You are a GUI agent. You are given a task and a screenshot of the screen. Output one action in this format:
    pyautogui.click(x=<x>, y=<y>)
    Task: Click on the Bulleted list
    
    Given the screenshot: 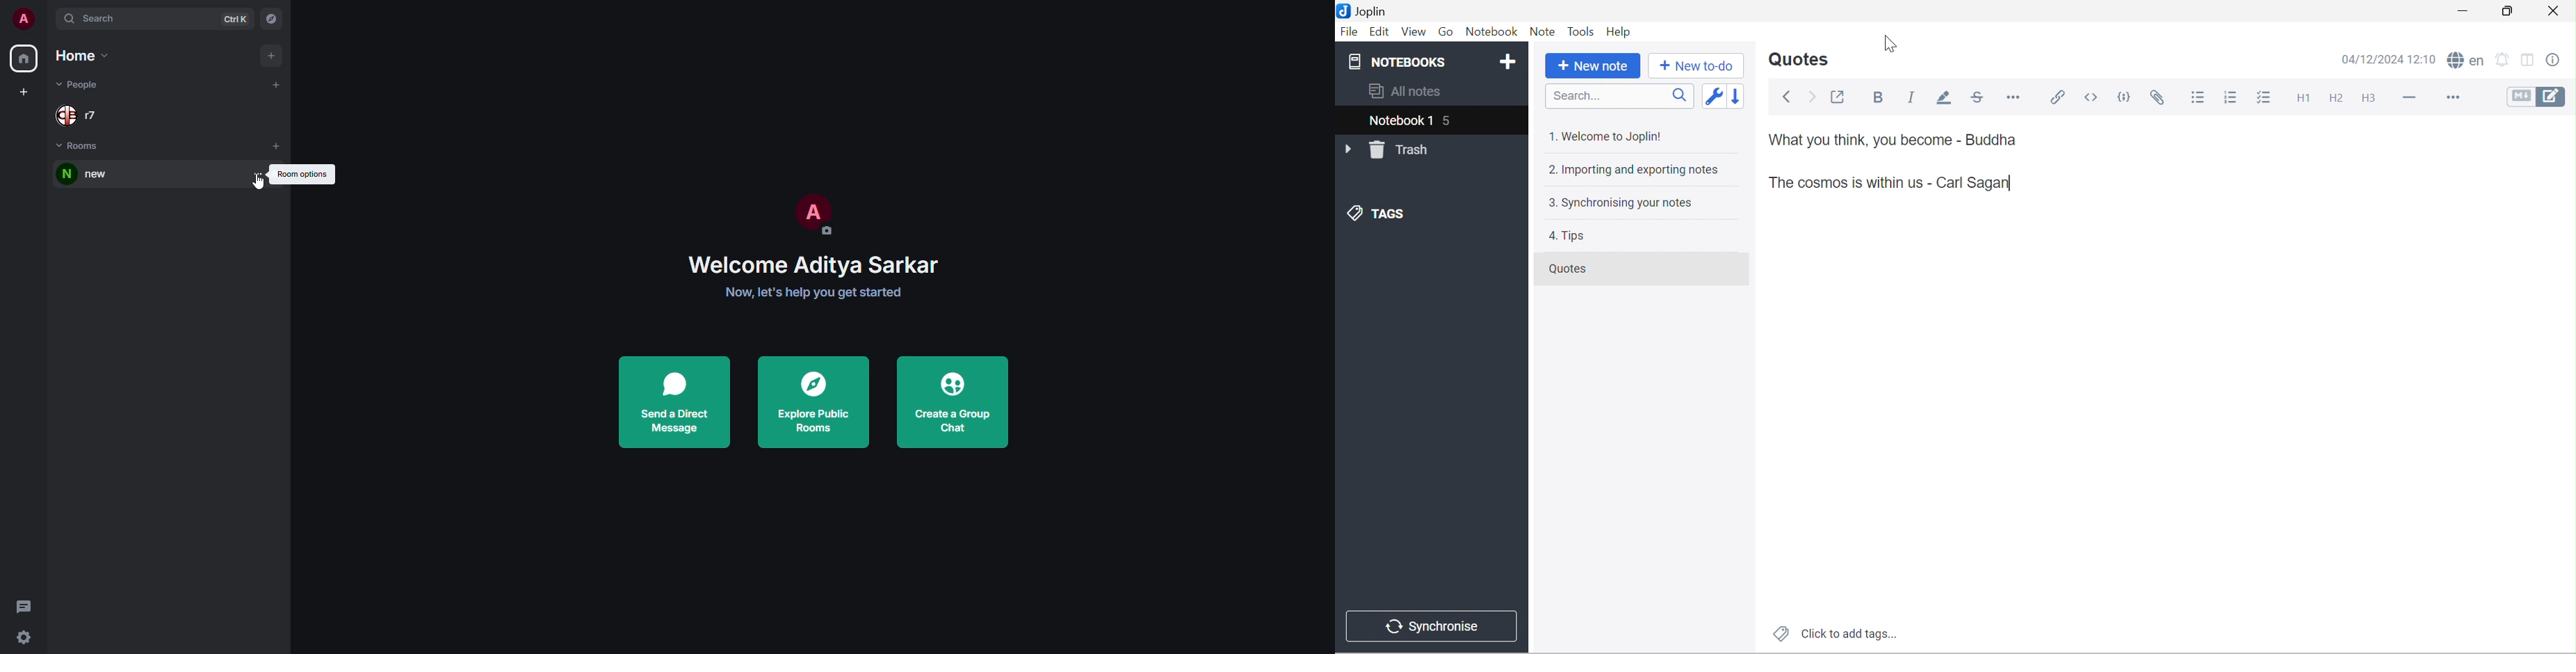 What is the action you would take?
    pyautogui.click(x=2199, y=99)
    